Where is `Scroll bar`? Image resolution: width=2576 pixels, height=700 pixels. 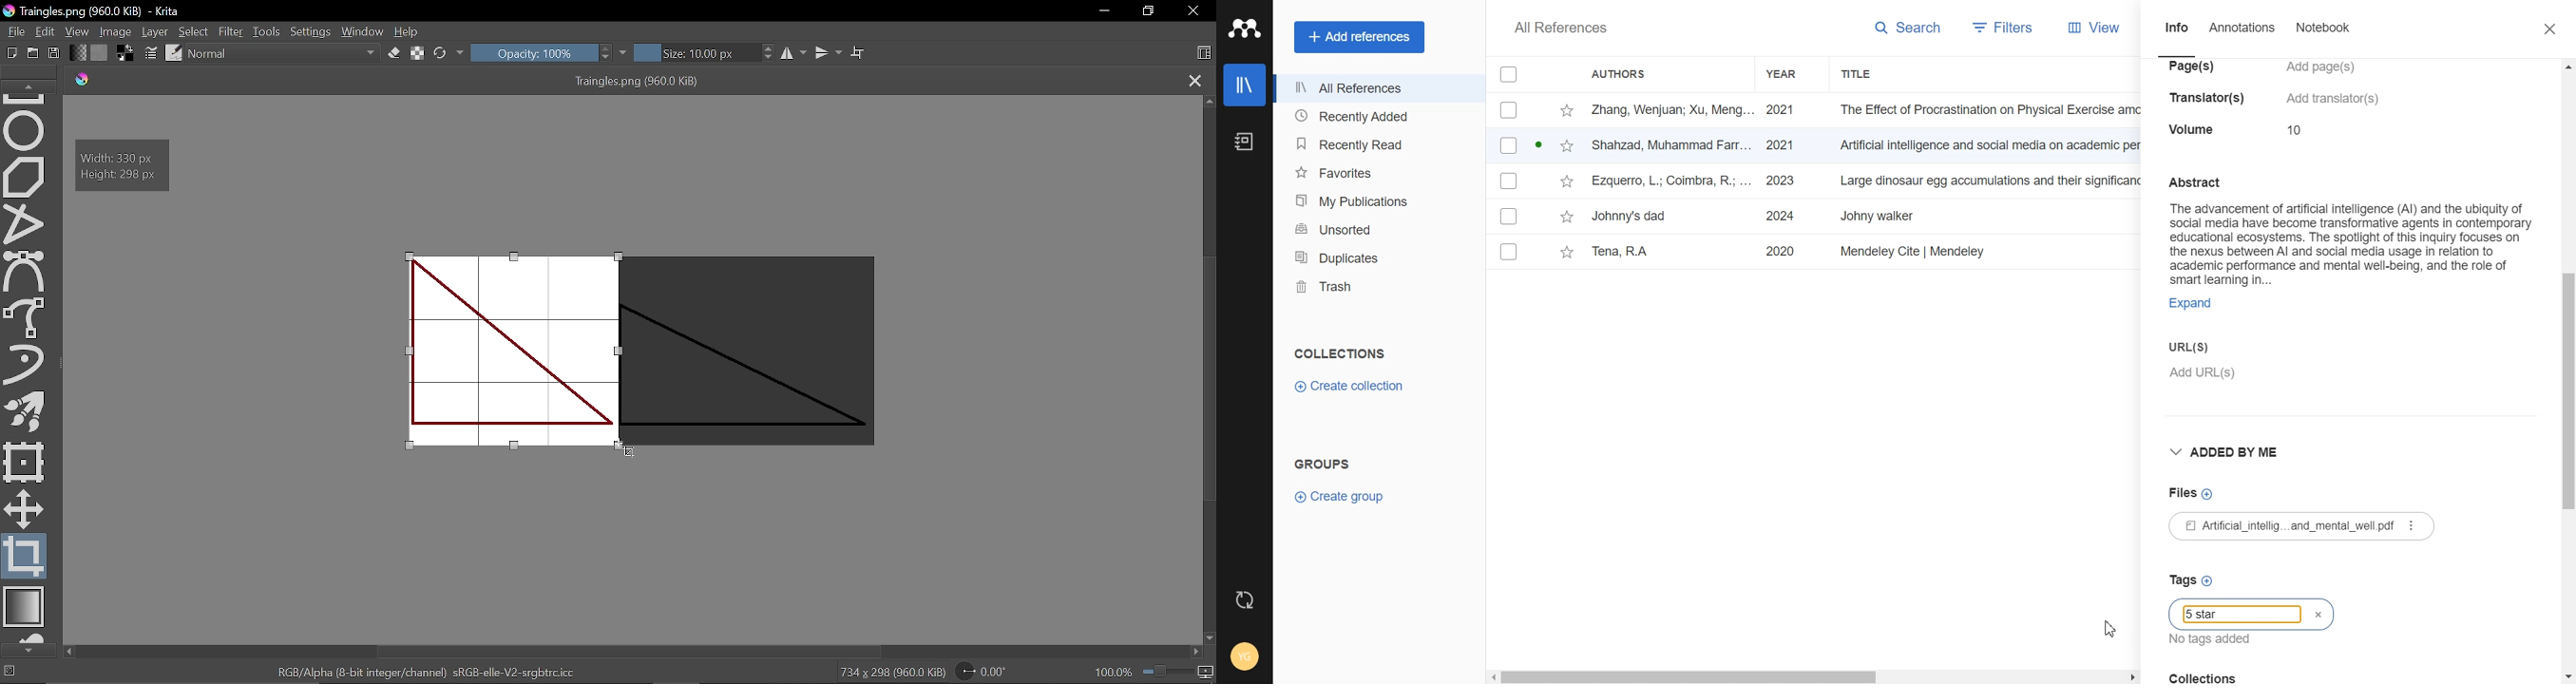 Scroll bar is located at coordinates (1208, 381).